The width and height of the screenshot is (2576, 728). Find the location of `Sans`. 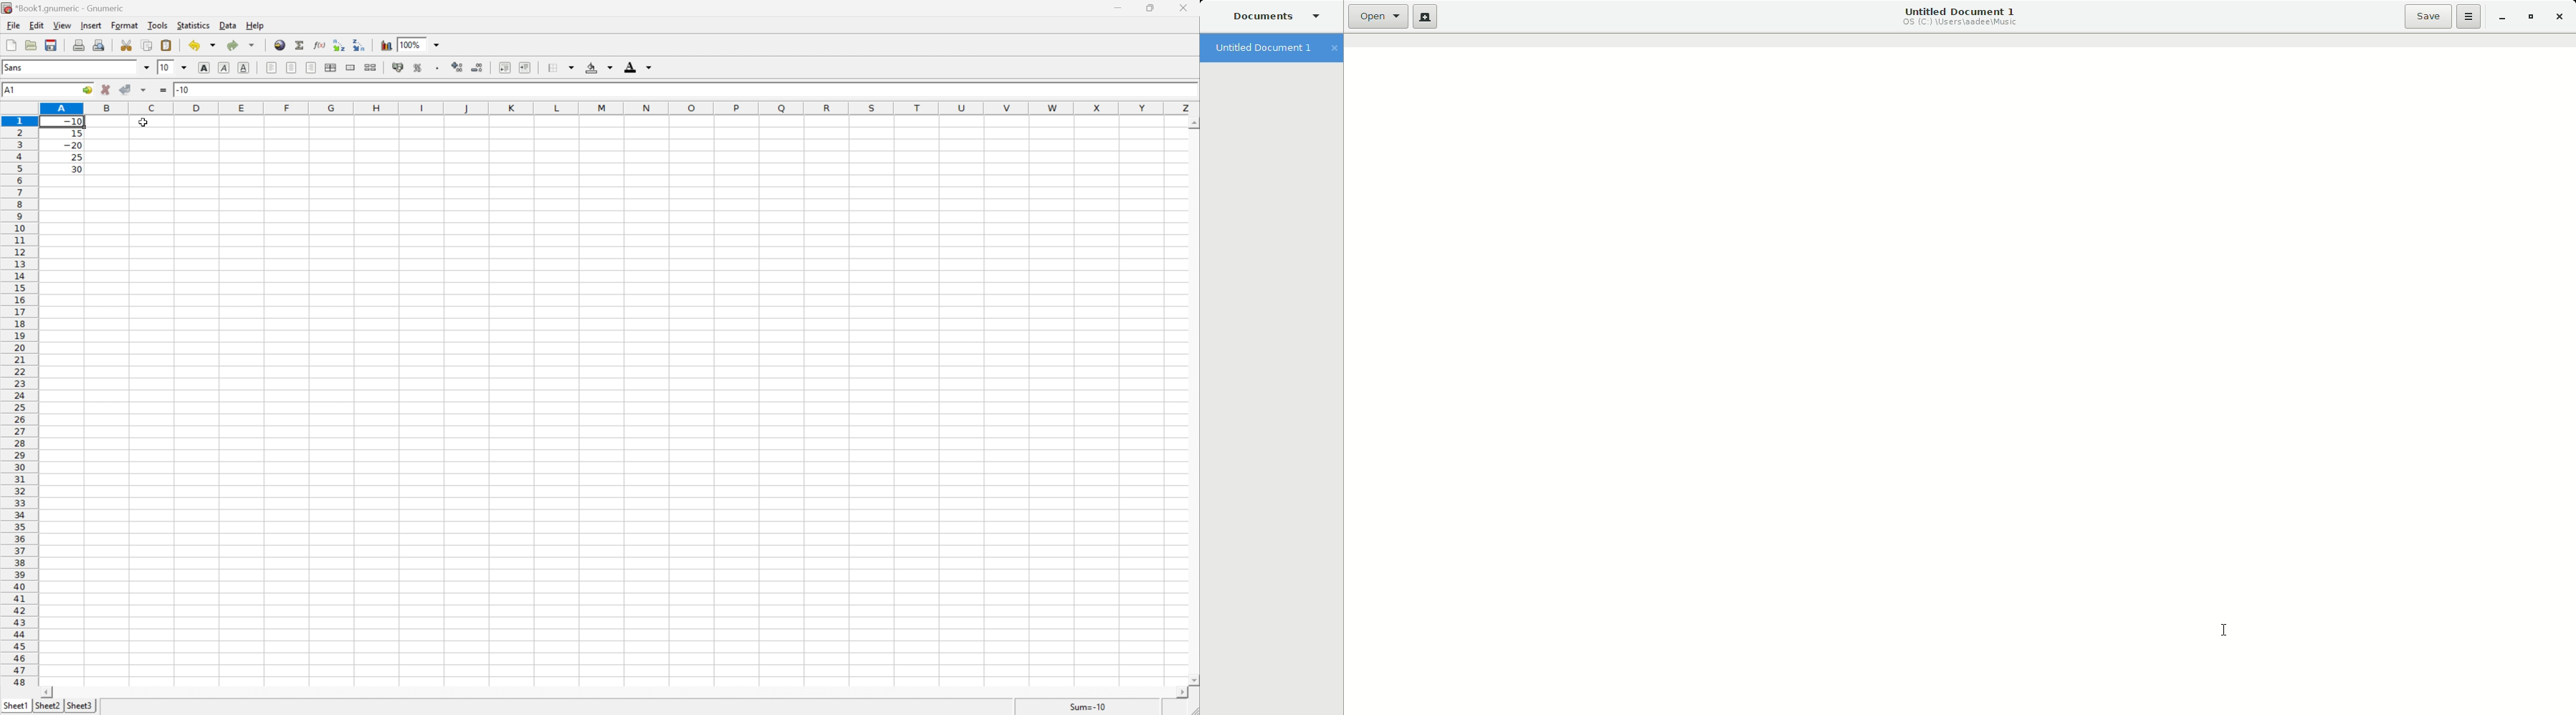

Sans is located at coordinates (16, 67).